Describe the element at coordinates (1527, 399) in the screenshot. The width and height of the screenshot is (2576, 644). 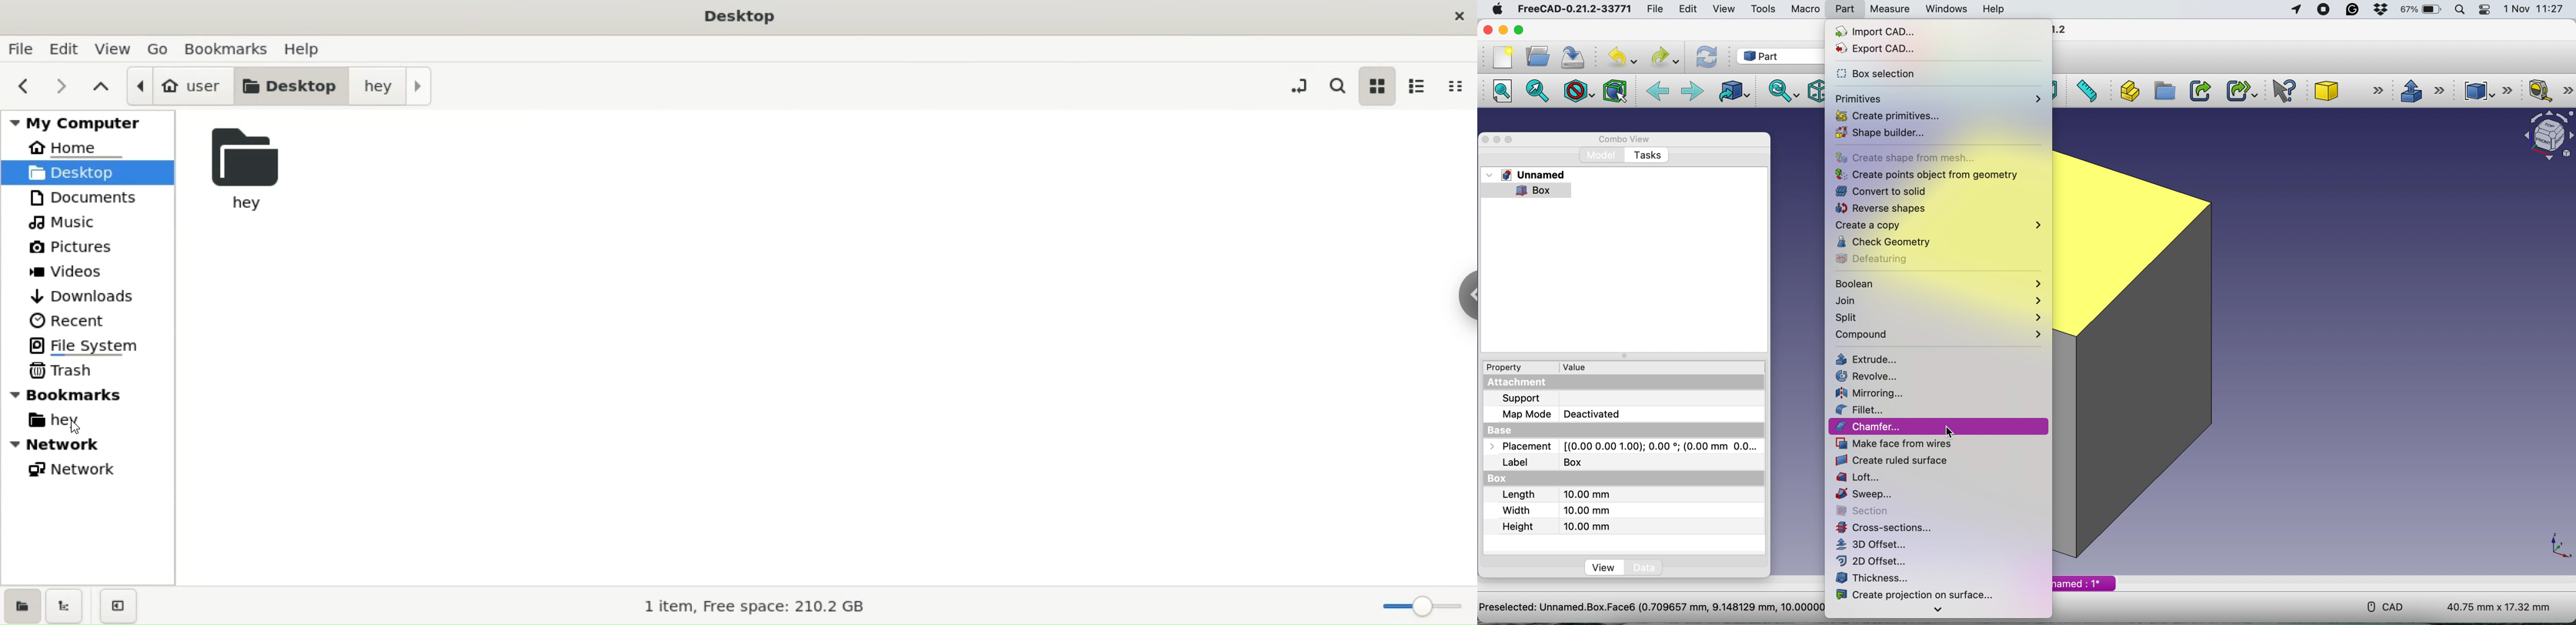
I see `support` at that location.